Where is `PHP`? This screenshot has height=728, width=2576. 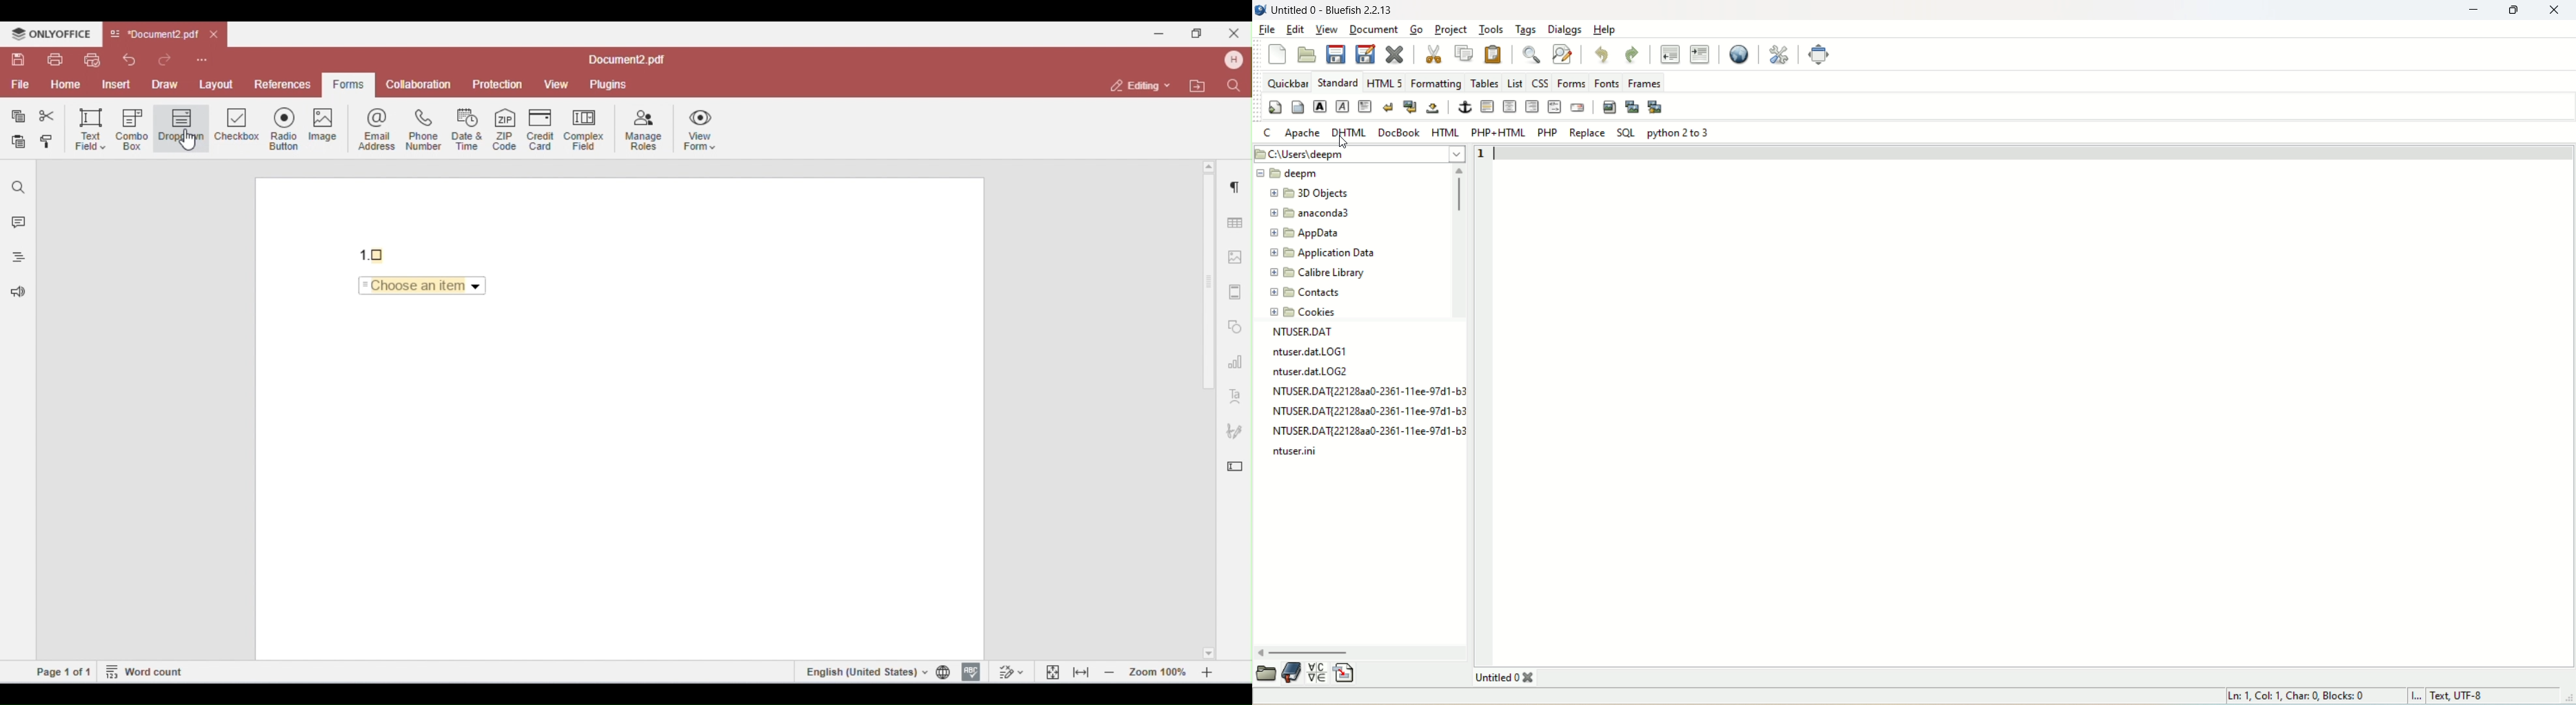
PHP is located at coordinates (1547, 132).